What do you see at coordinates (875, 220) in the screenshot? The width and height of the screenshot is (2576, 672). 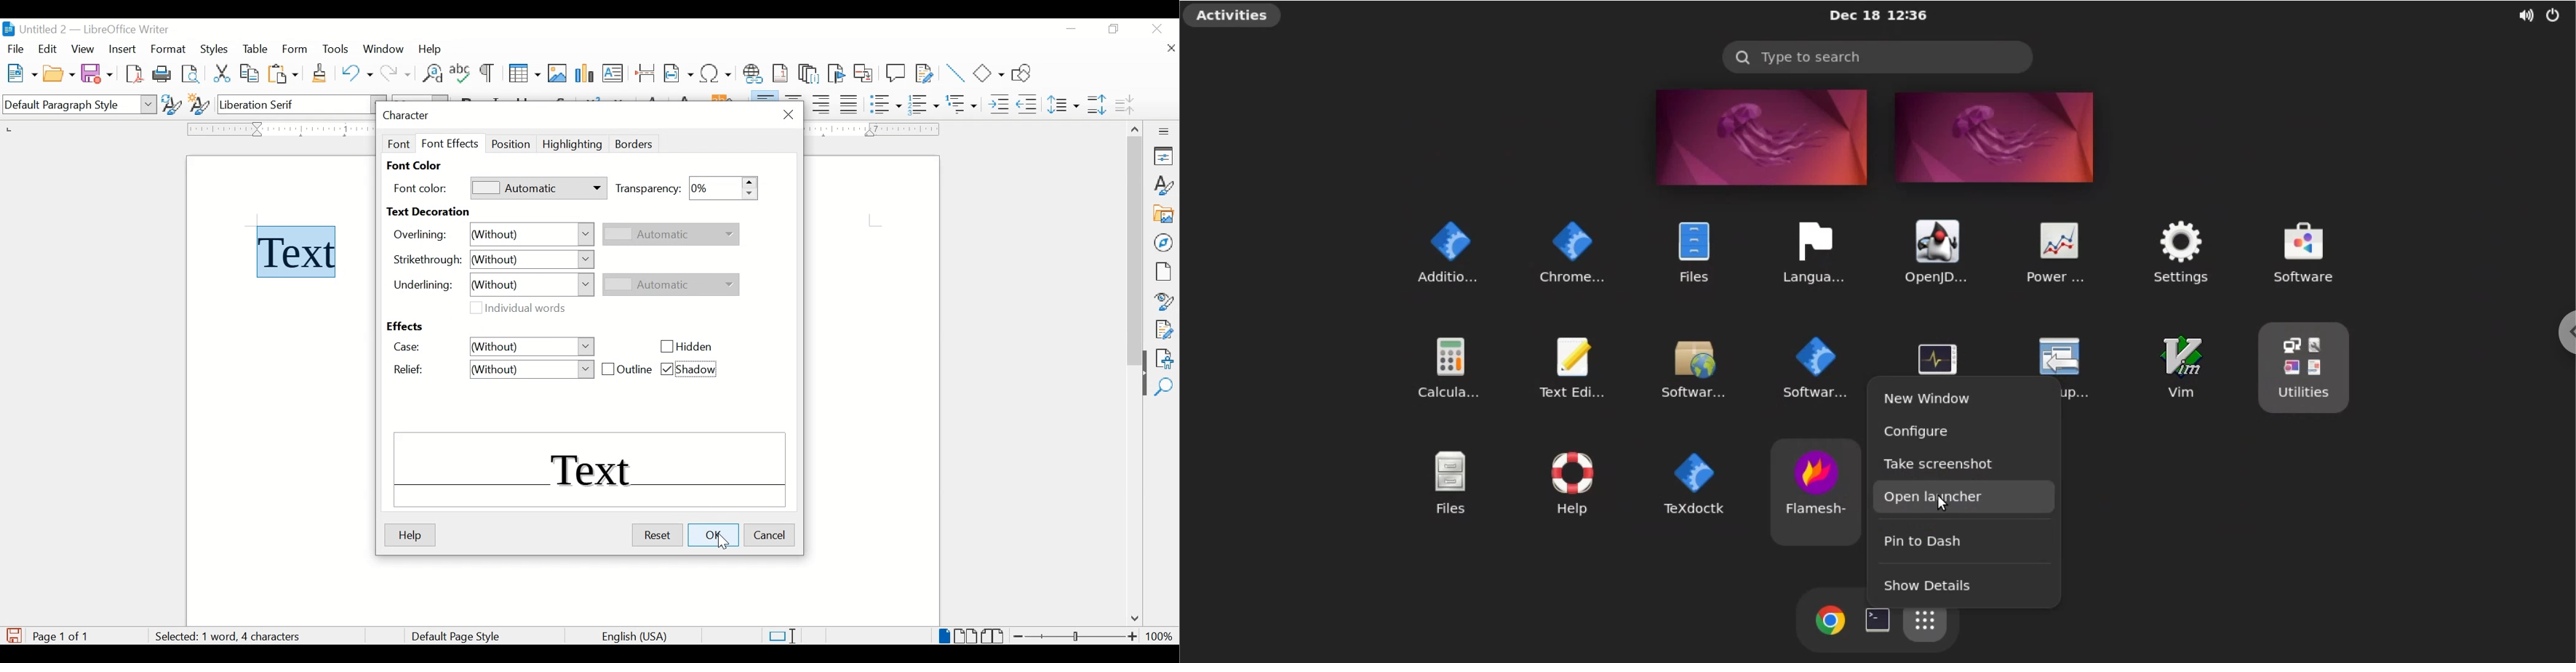 I see `guides` at bounding box center [875, 220].